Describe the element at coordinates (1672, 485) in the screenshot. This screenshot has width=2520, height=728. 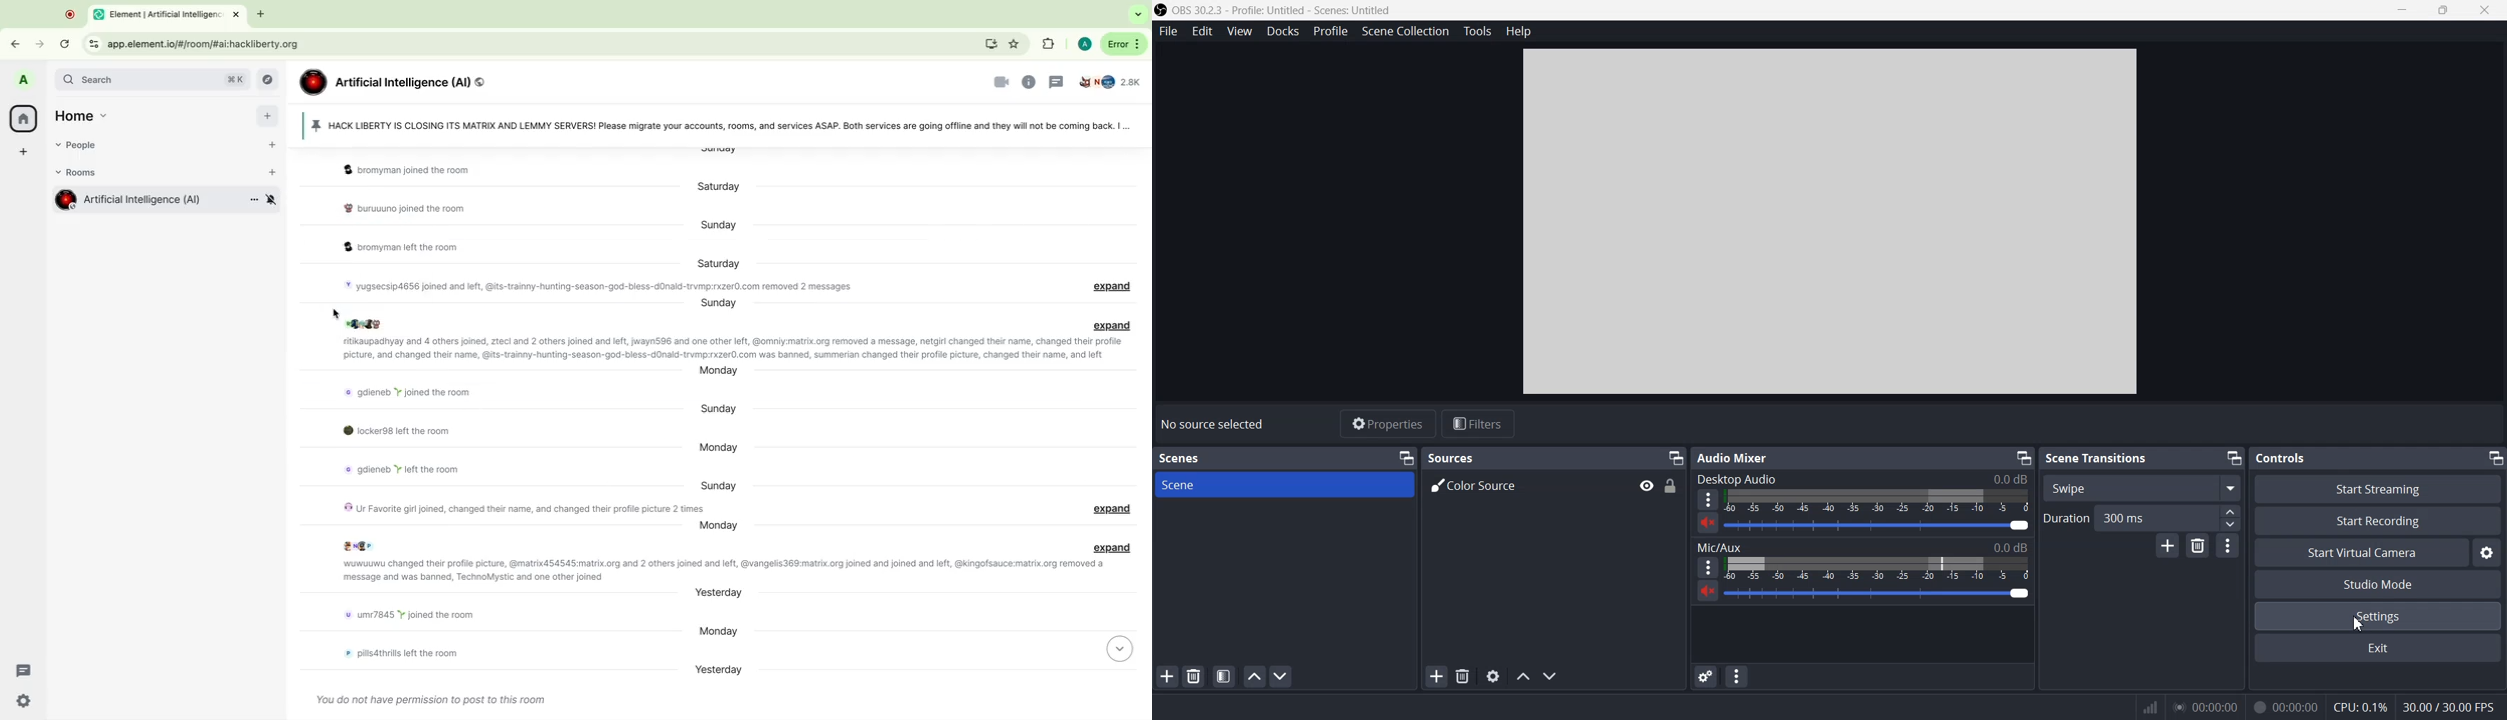
I see `Lock` at that location.